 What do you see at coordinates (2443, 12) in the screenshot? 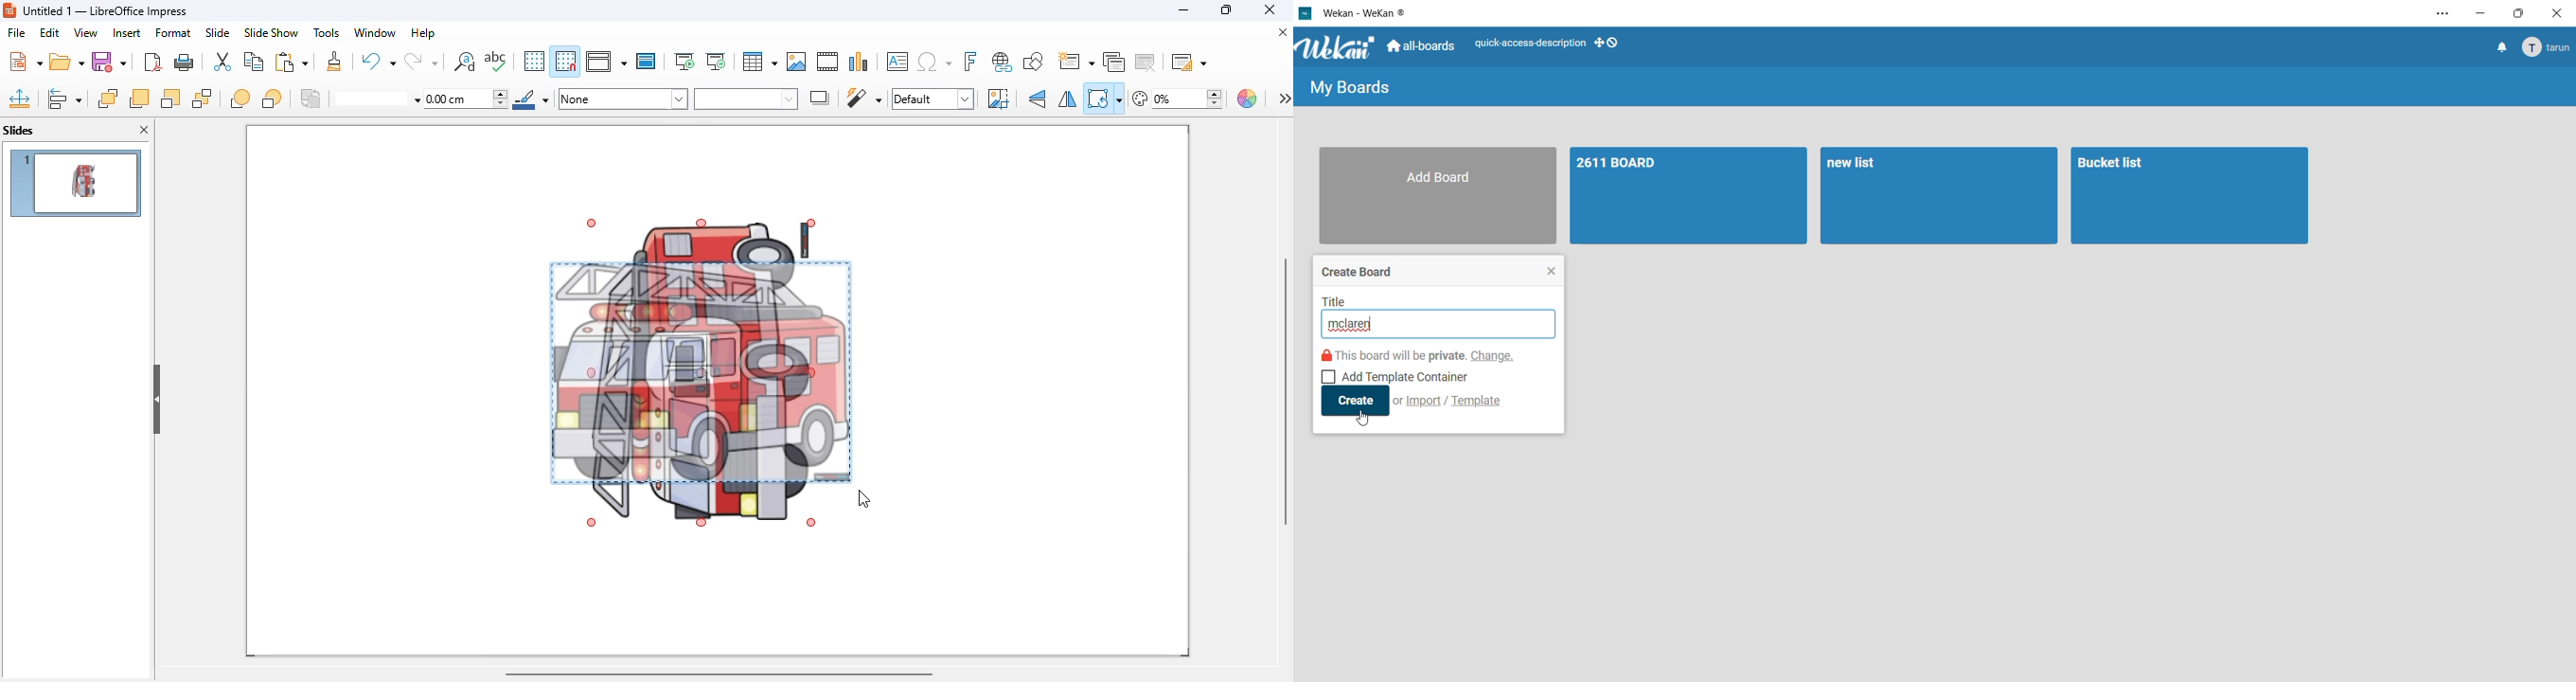
I see `settings` at bounding box center [2443, 12].